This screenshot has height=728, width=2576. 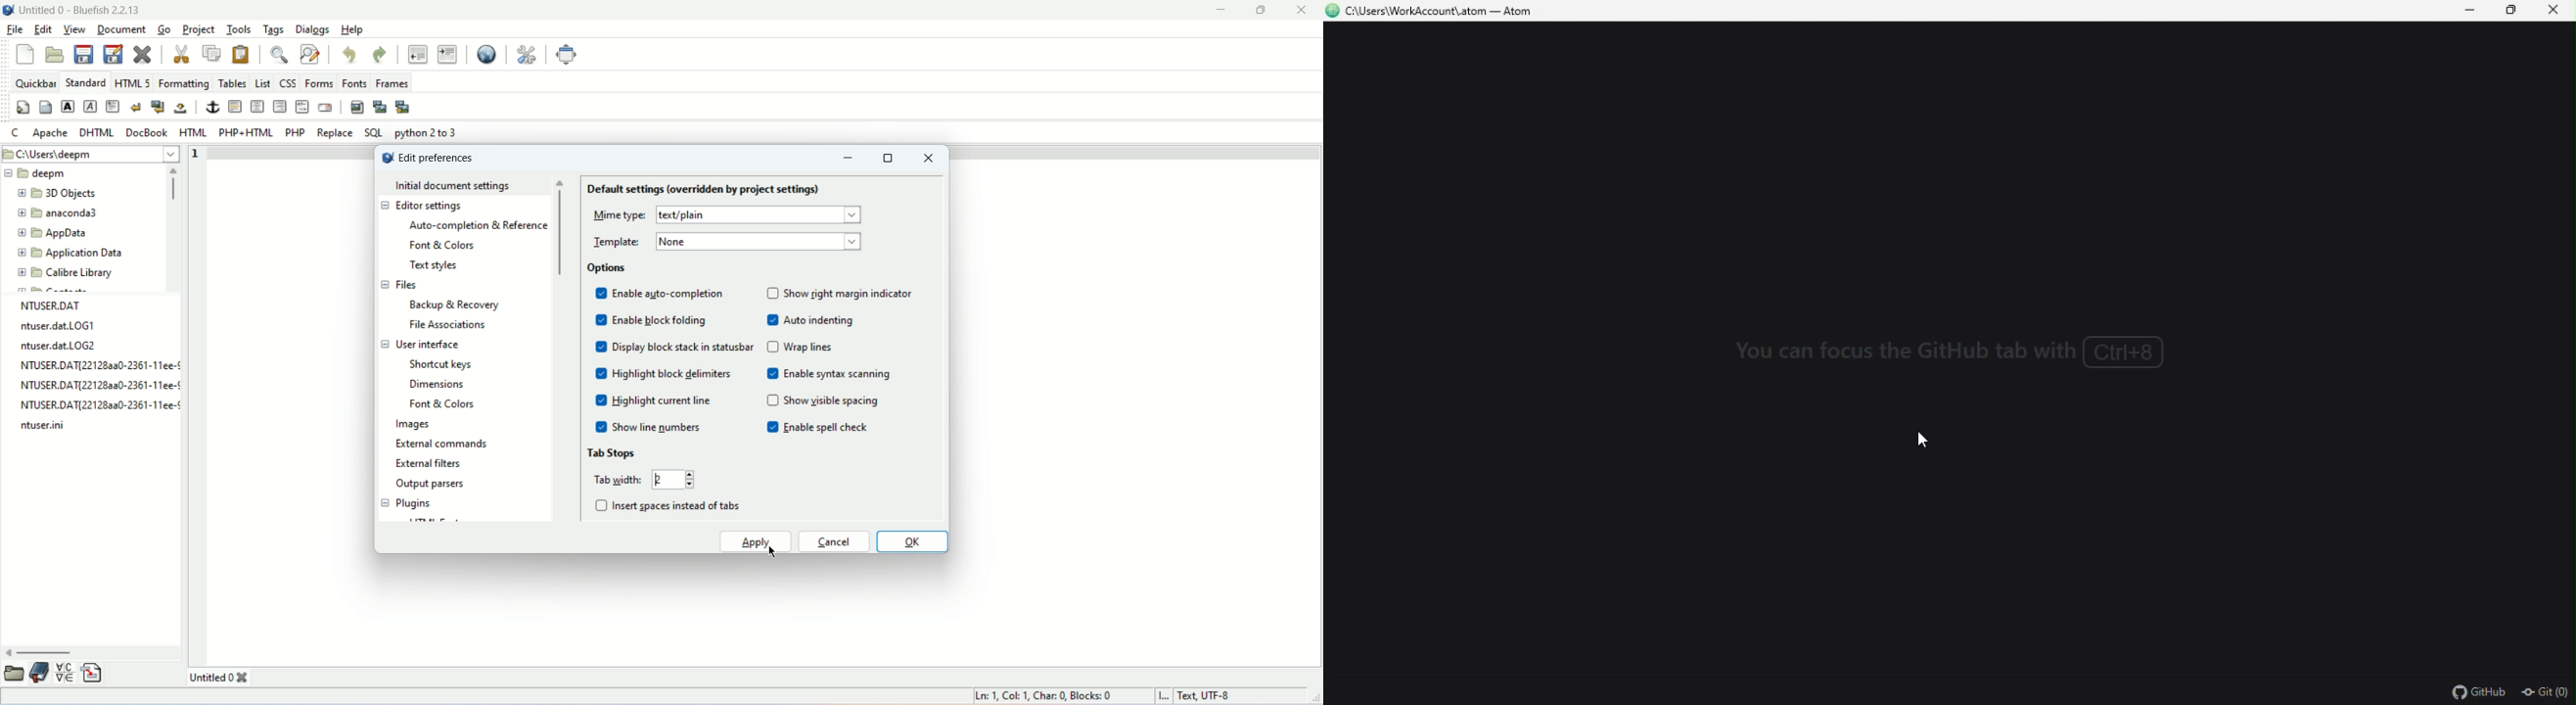 What do you see at coordinates (374, 132) in the screenshot?
I see `SQL` at bounding box center [374, 132].